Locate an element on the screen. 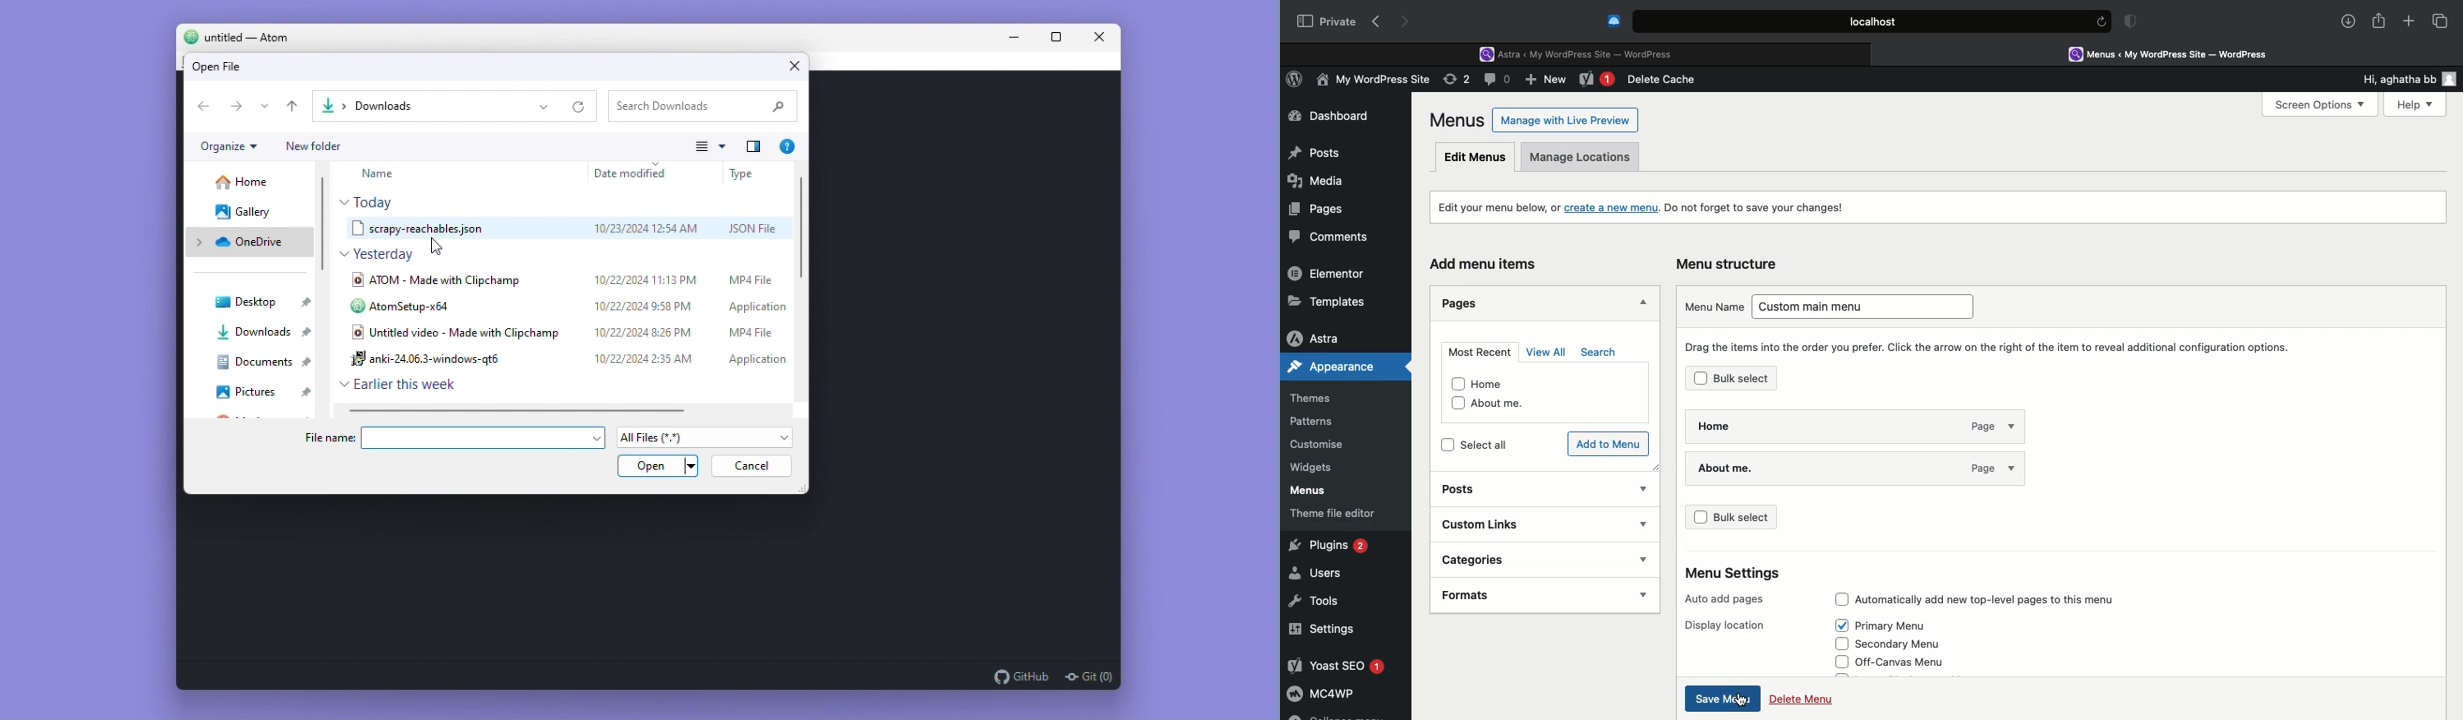  My WordPress Site is located at coordinates (1370, 82).